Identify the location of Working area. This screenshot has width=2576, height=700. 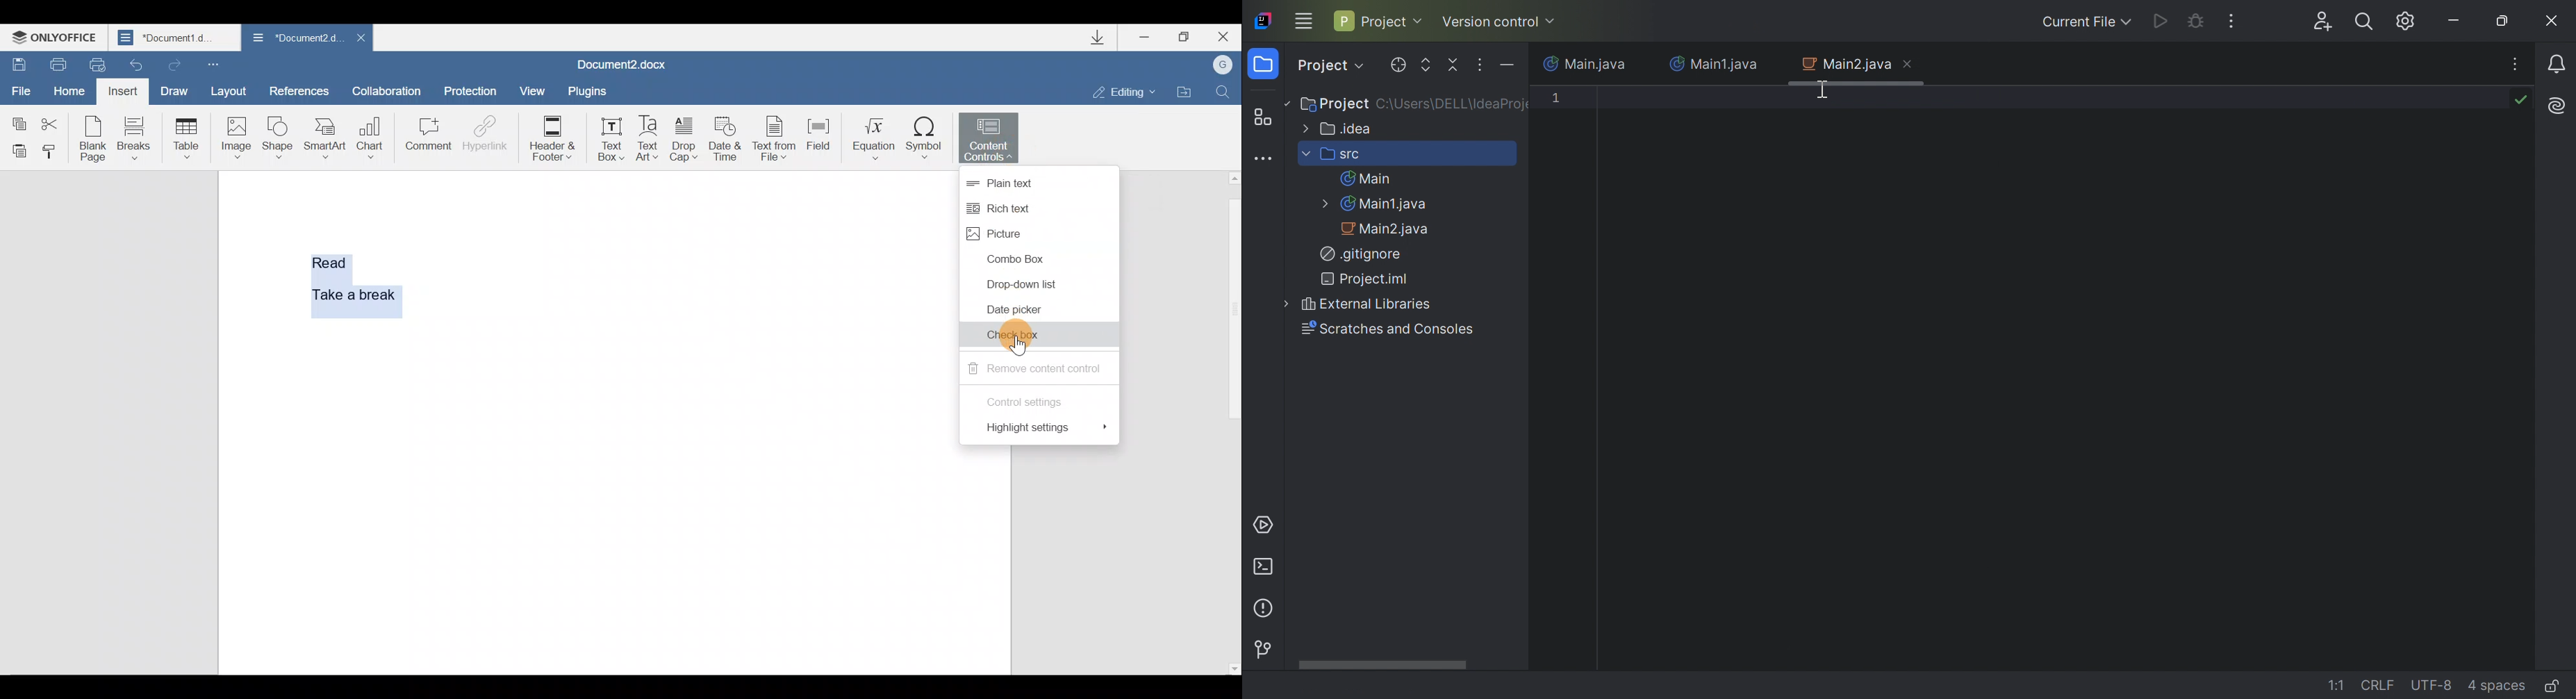
(685, 421).